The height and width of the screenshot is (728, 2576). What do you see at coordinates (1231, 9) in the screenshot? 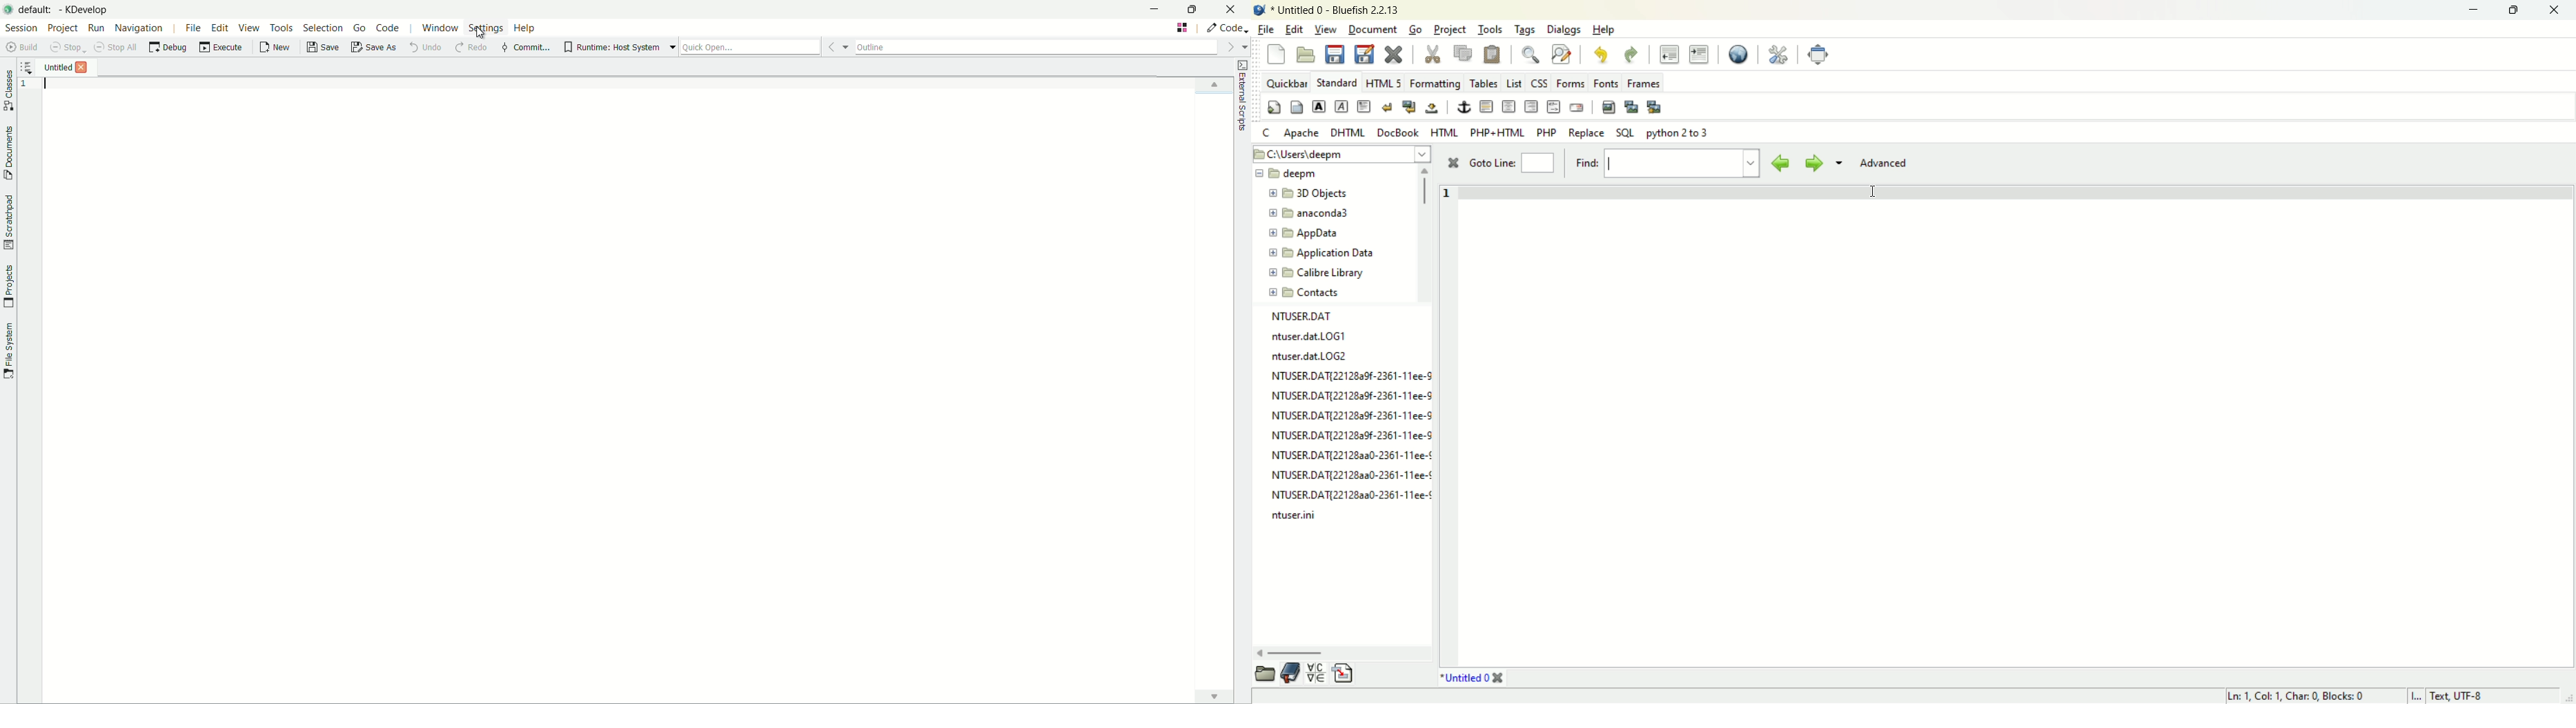
I see `close app` at bounding box center [1231, 9].